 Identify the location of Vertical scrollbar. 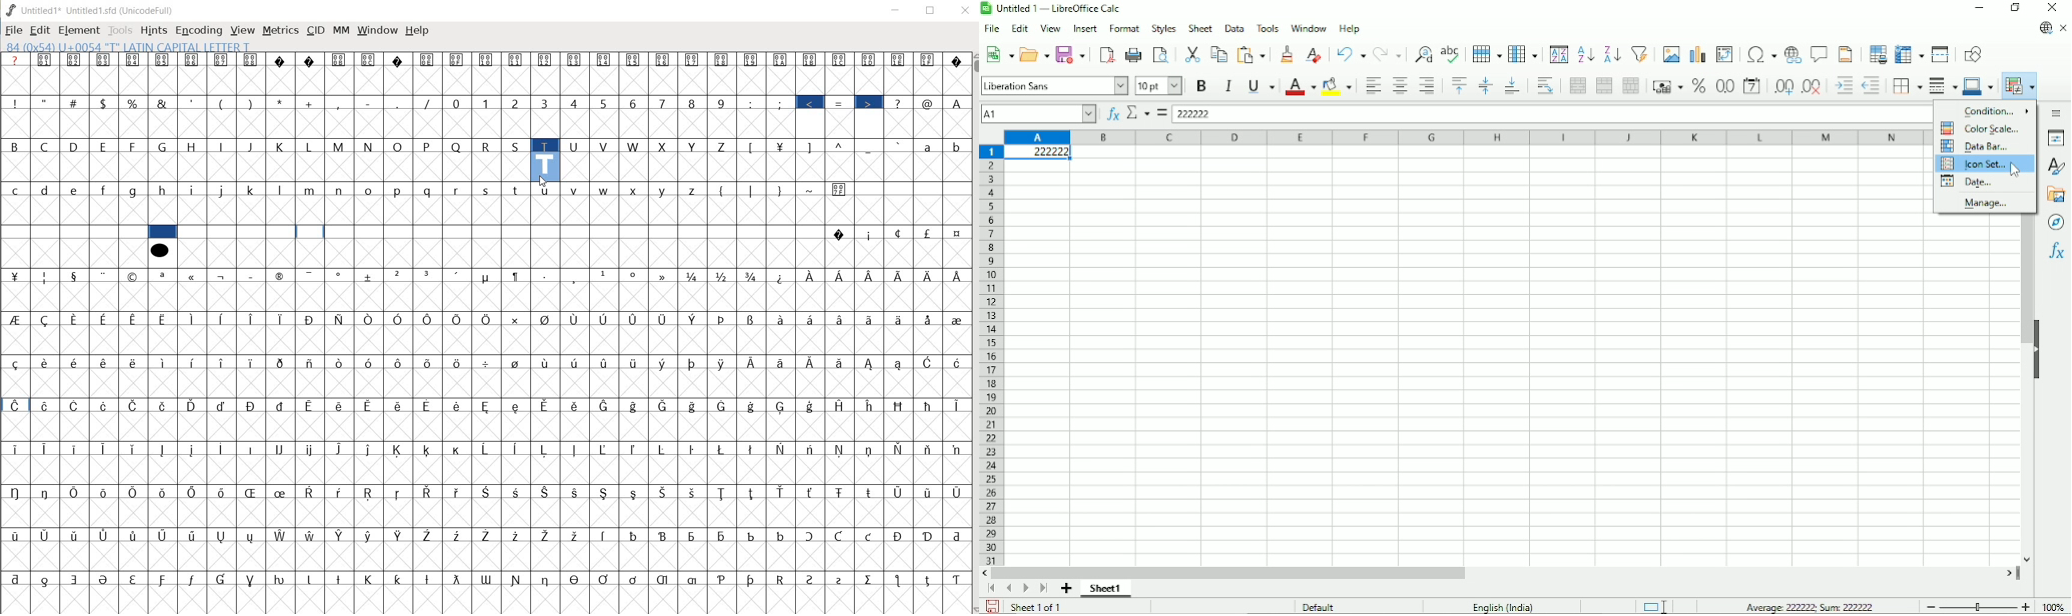
(2024, 280).